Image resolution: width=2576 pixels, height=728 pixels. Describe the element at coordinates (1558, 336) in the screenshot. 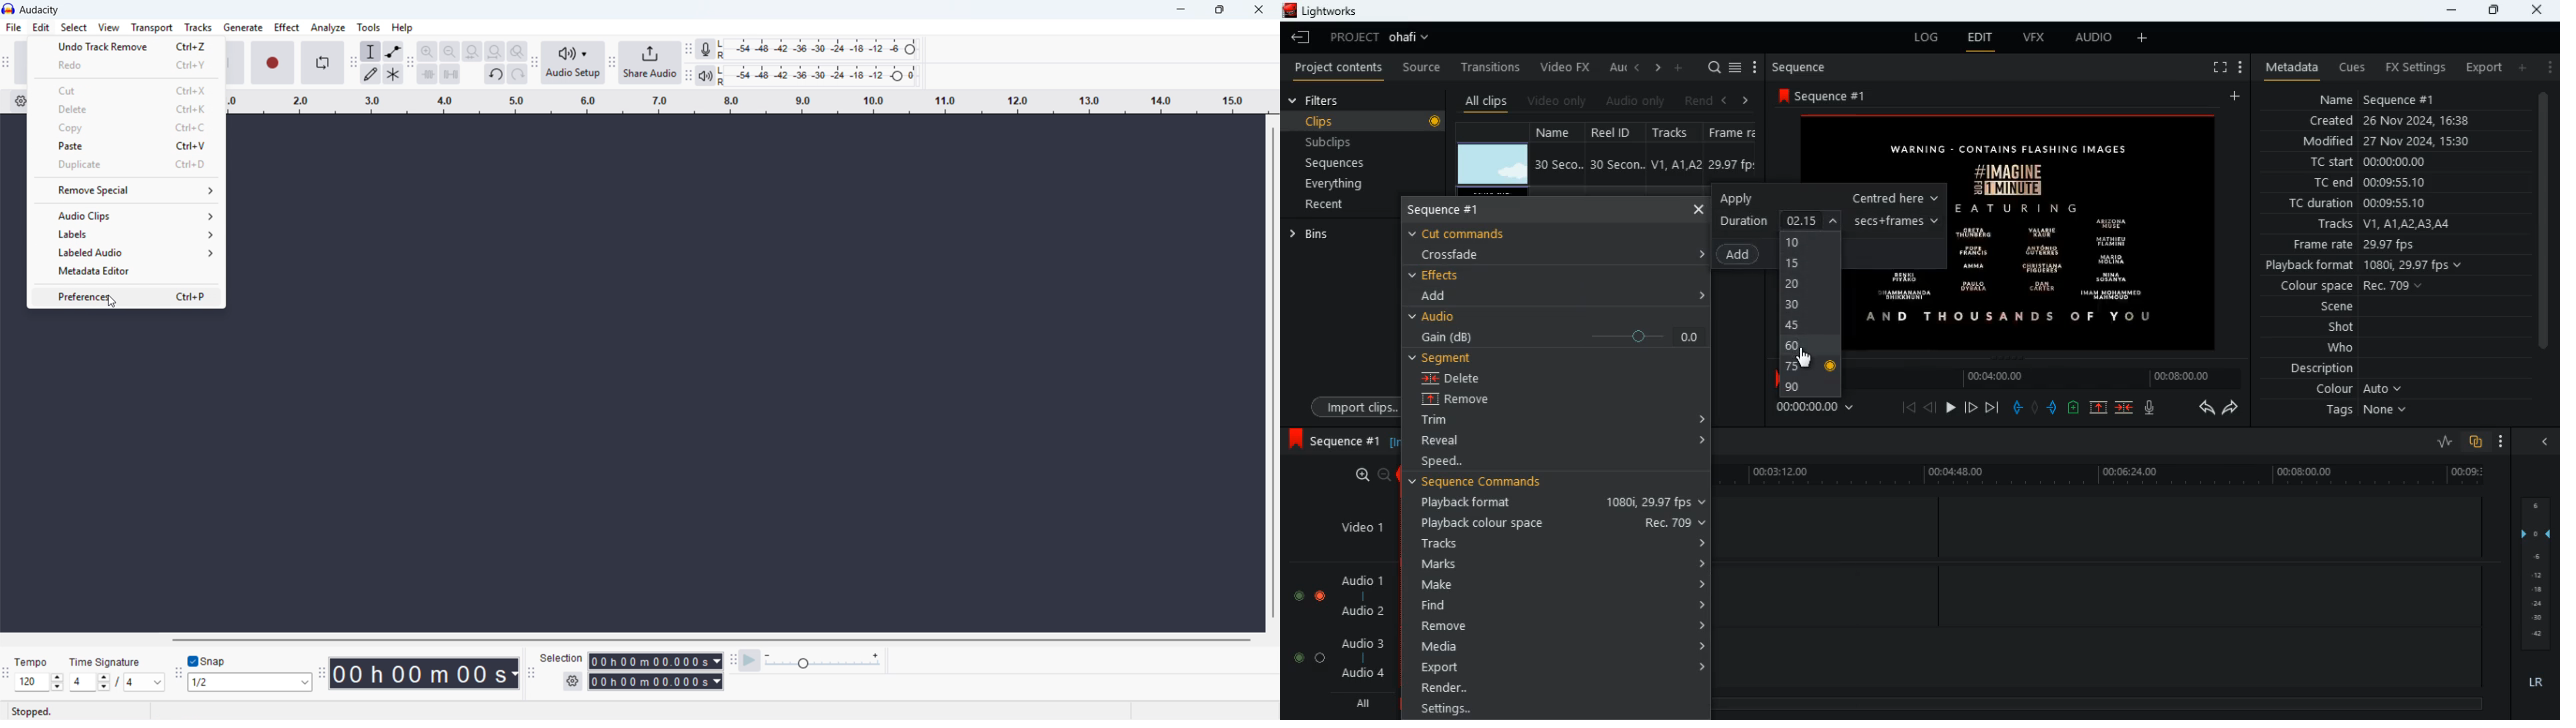

I see `gain` at that location.